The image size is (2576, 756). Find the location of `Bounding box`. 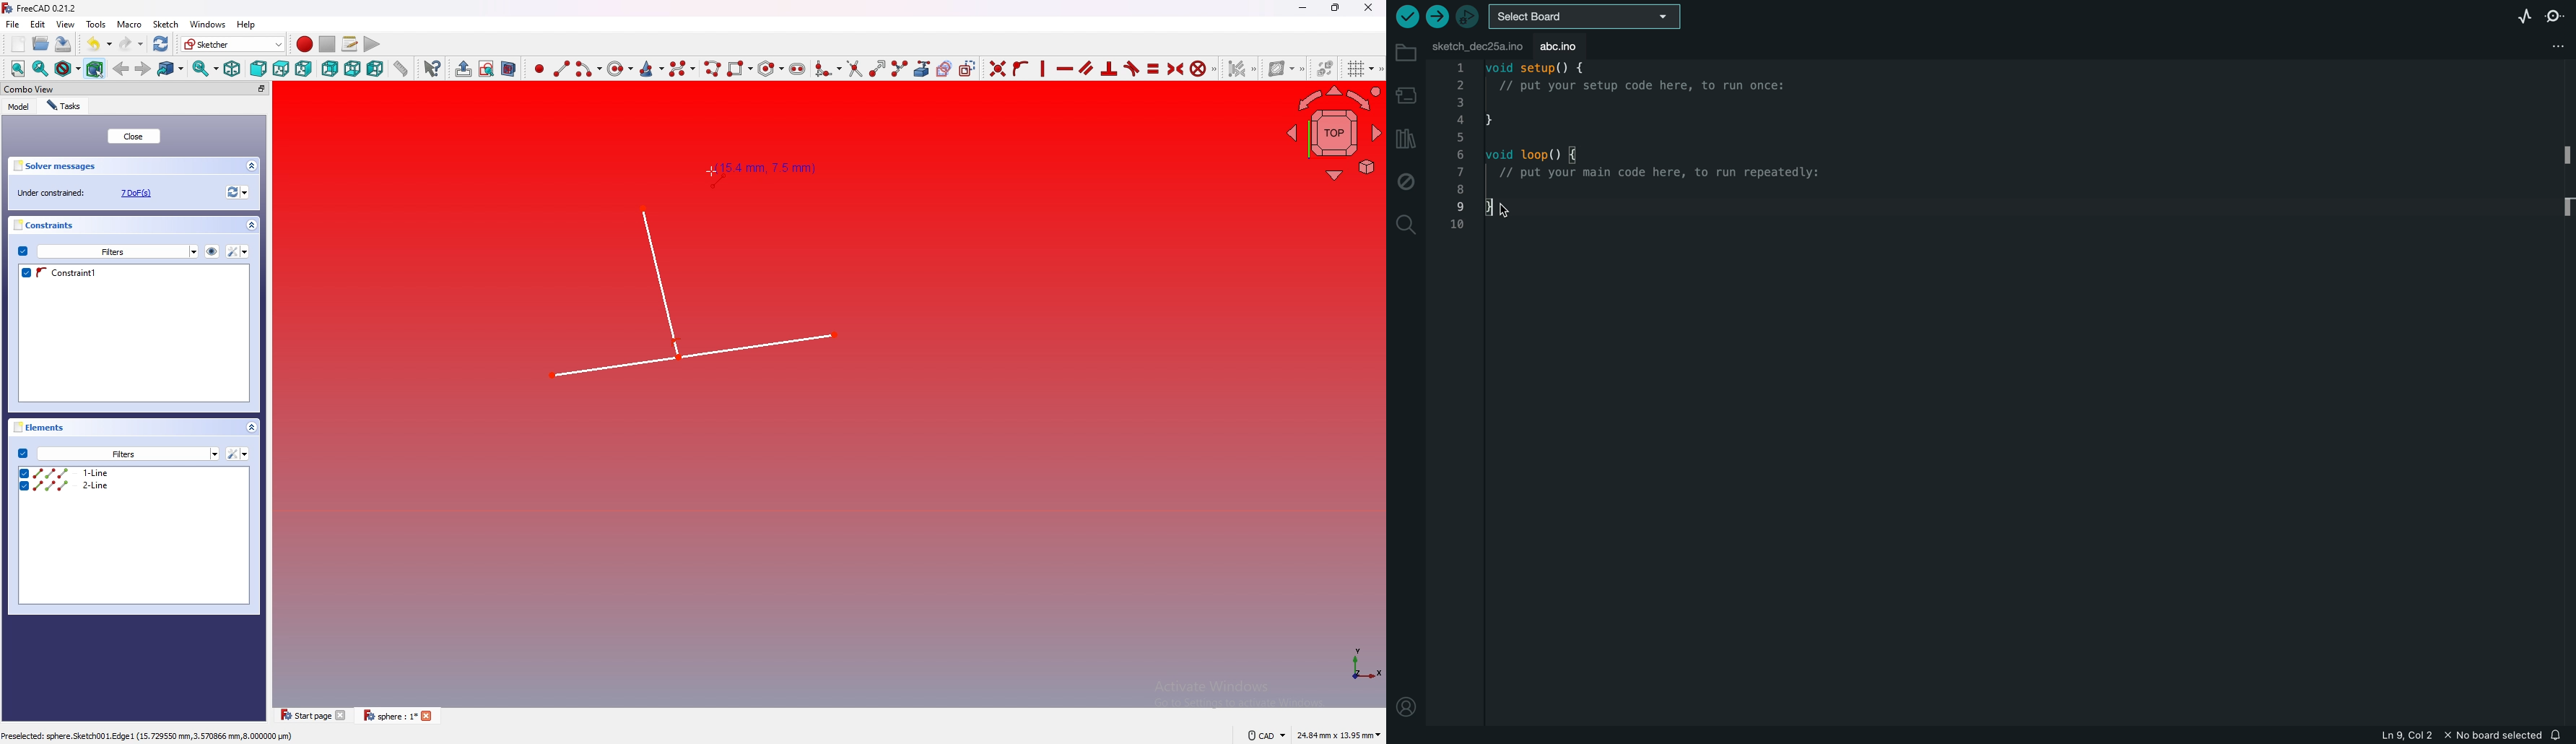

Bounding box is located at coordinates (96, 68).